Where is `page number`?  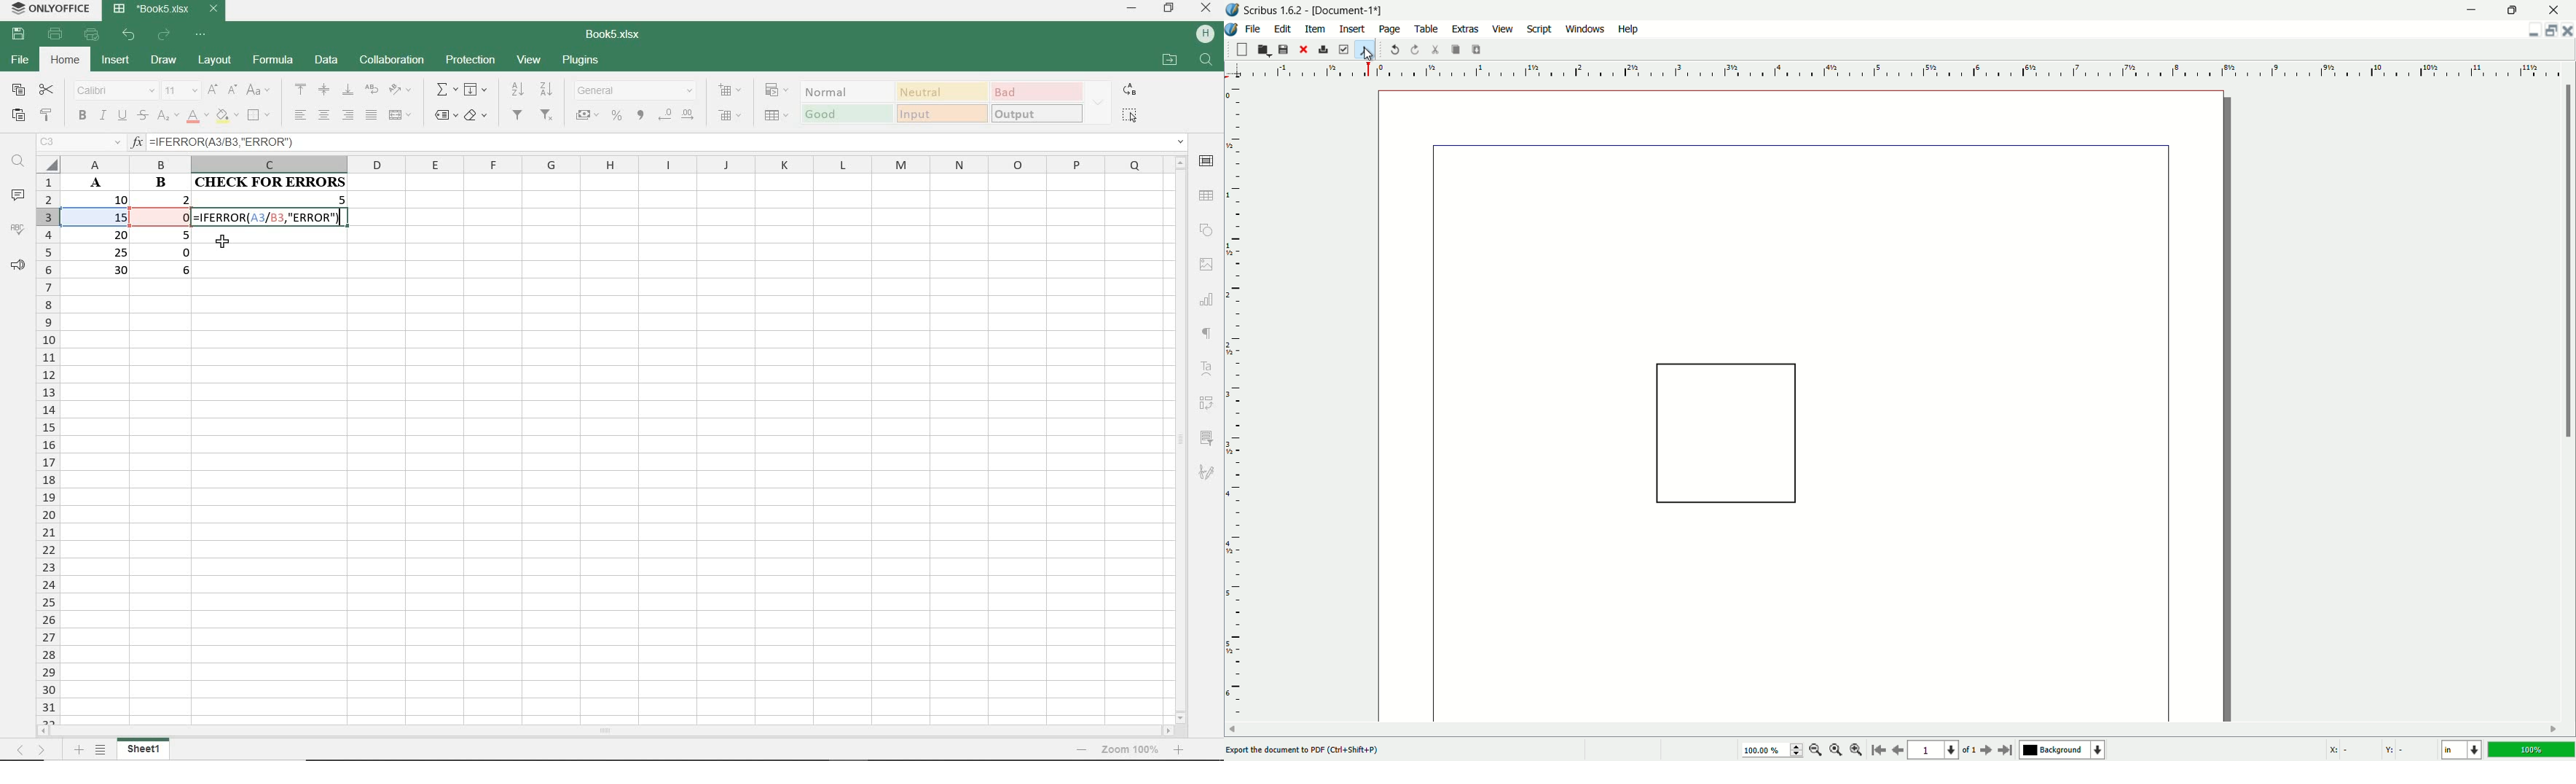 page number is located at coordinates (1935, 750).